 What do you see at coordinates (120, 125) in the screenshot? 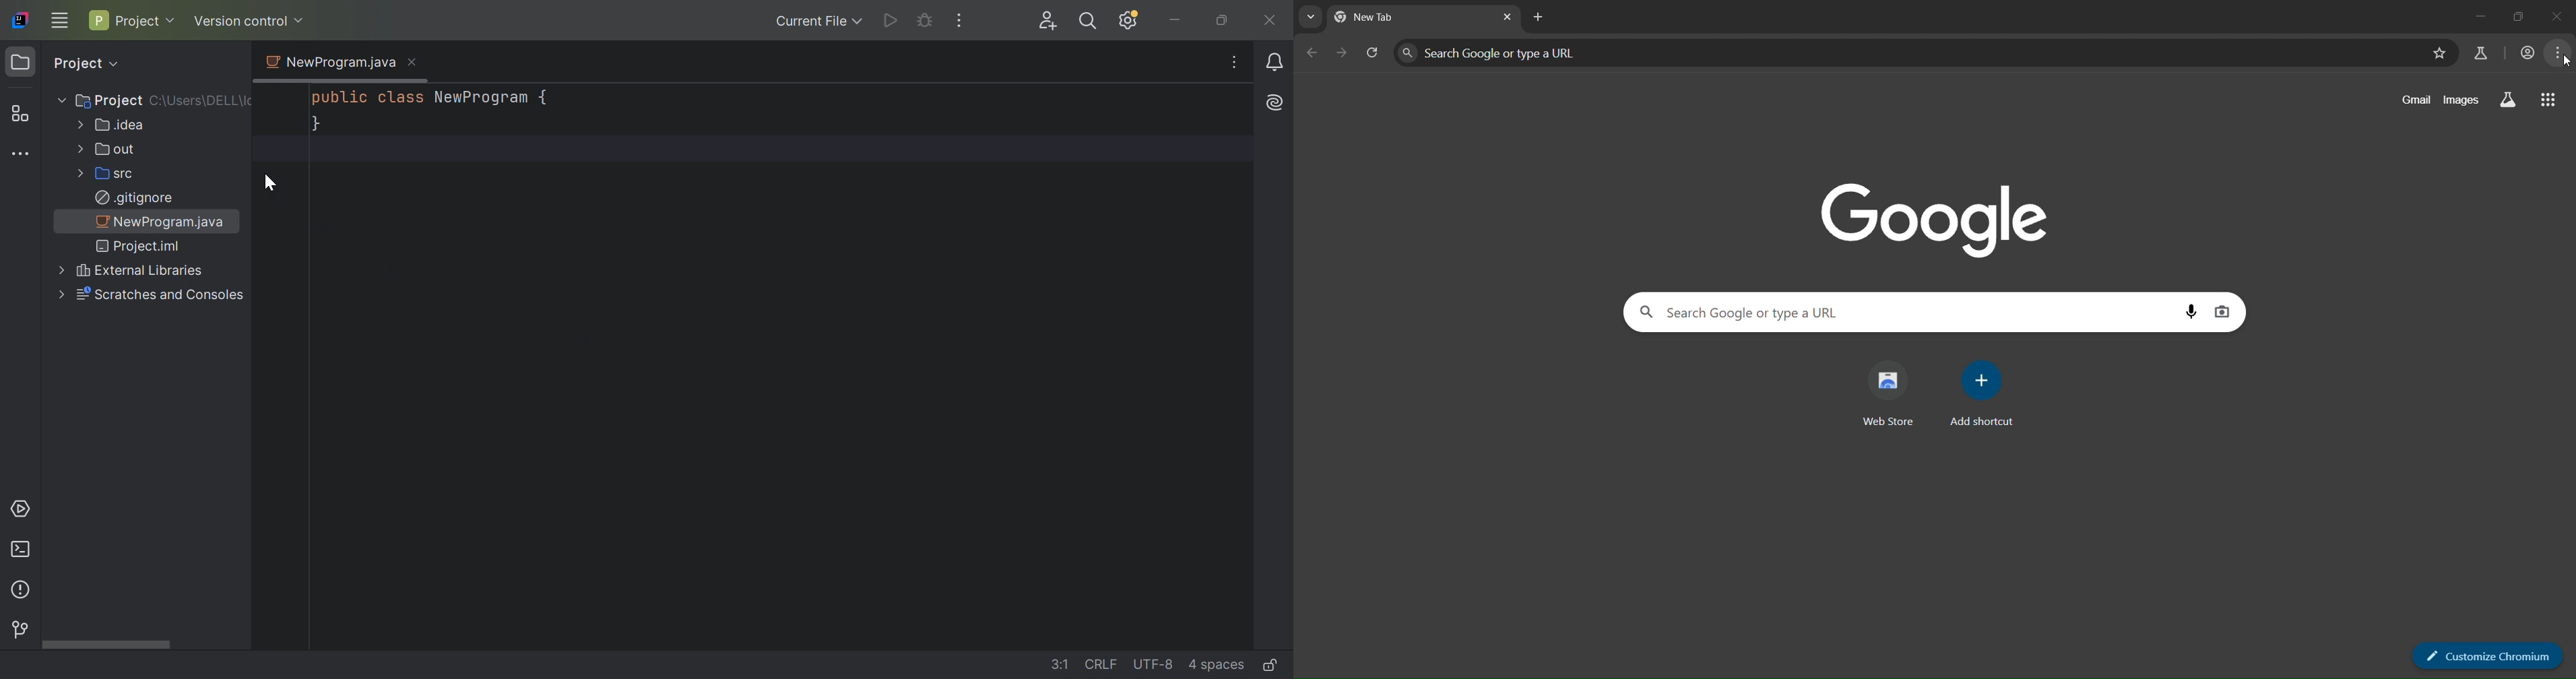
I see `Idea` at bounding box center [120, 125].